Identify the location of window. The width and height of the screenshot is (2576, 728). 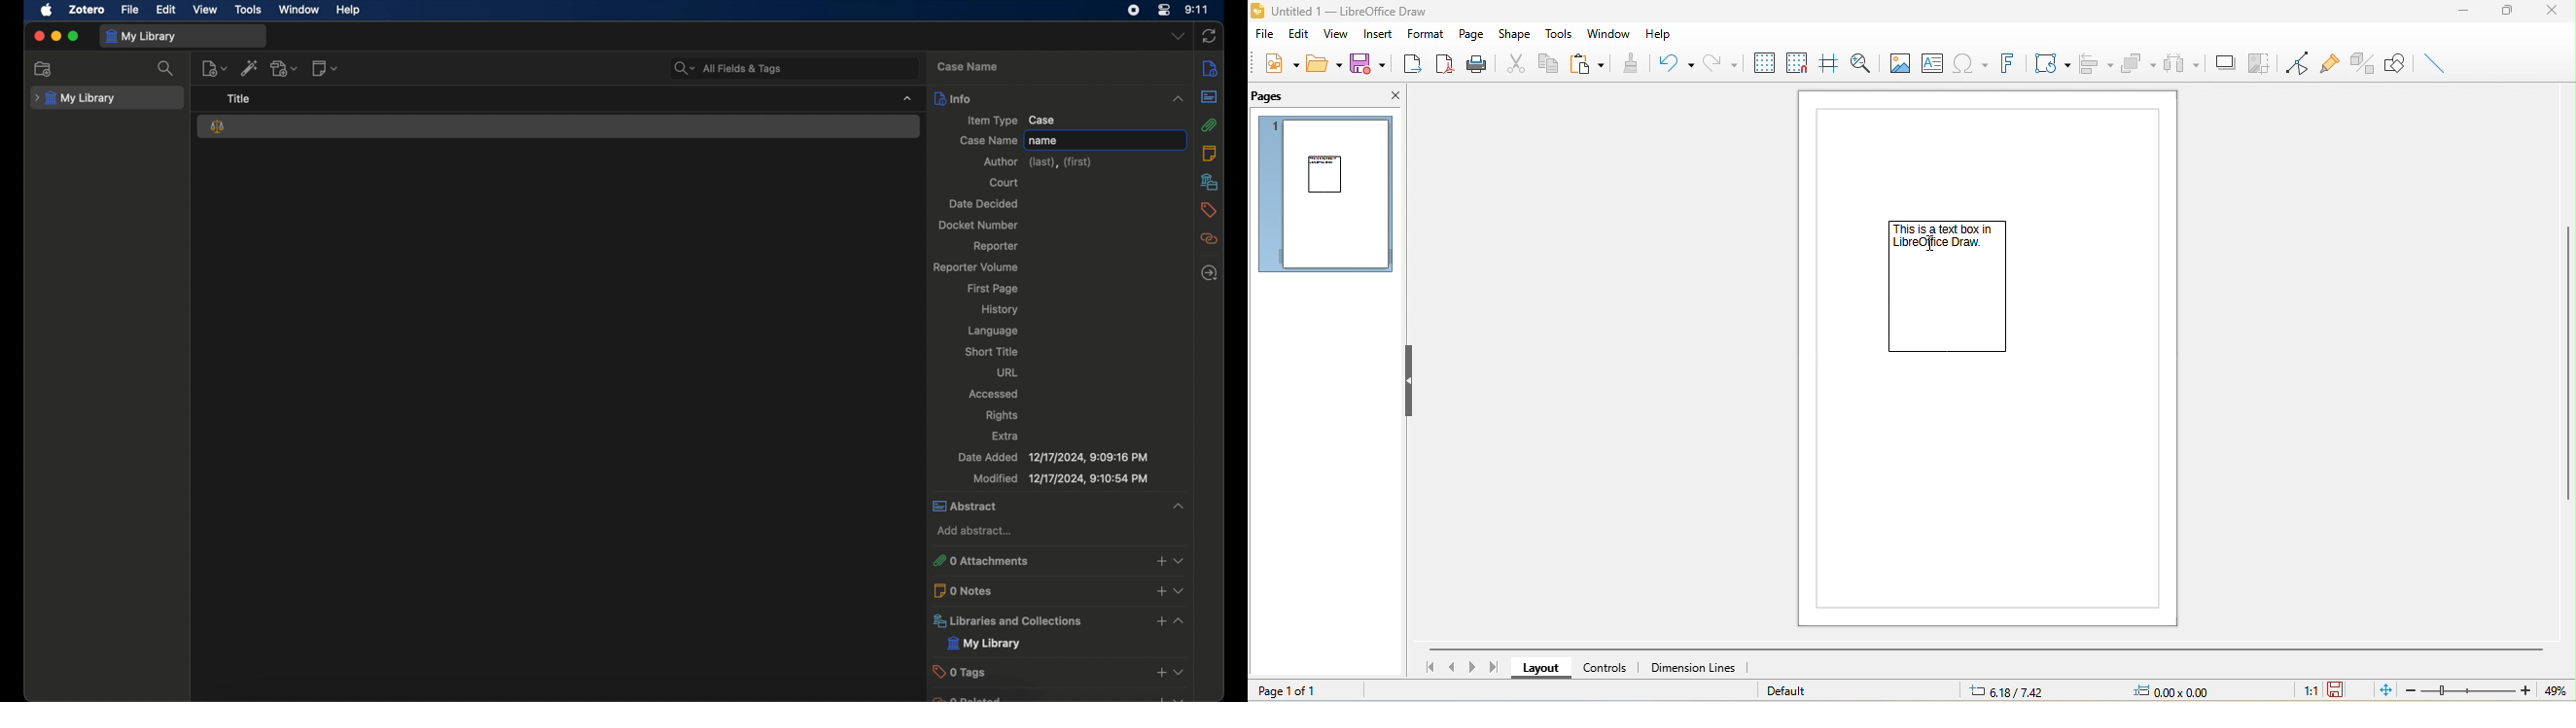
(300, 10).